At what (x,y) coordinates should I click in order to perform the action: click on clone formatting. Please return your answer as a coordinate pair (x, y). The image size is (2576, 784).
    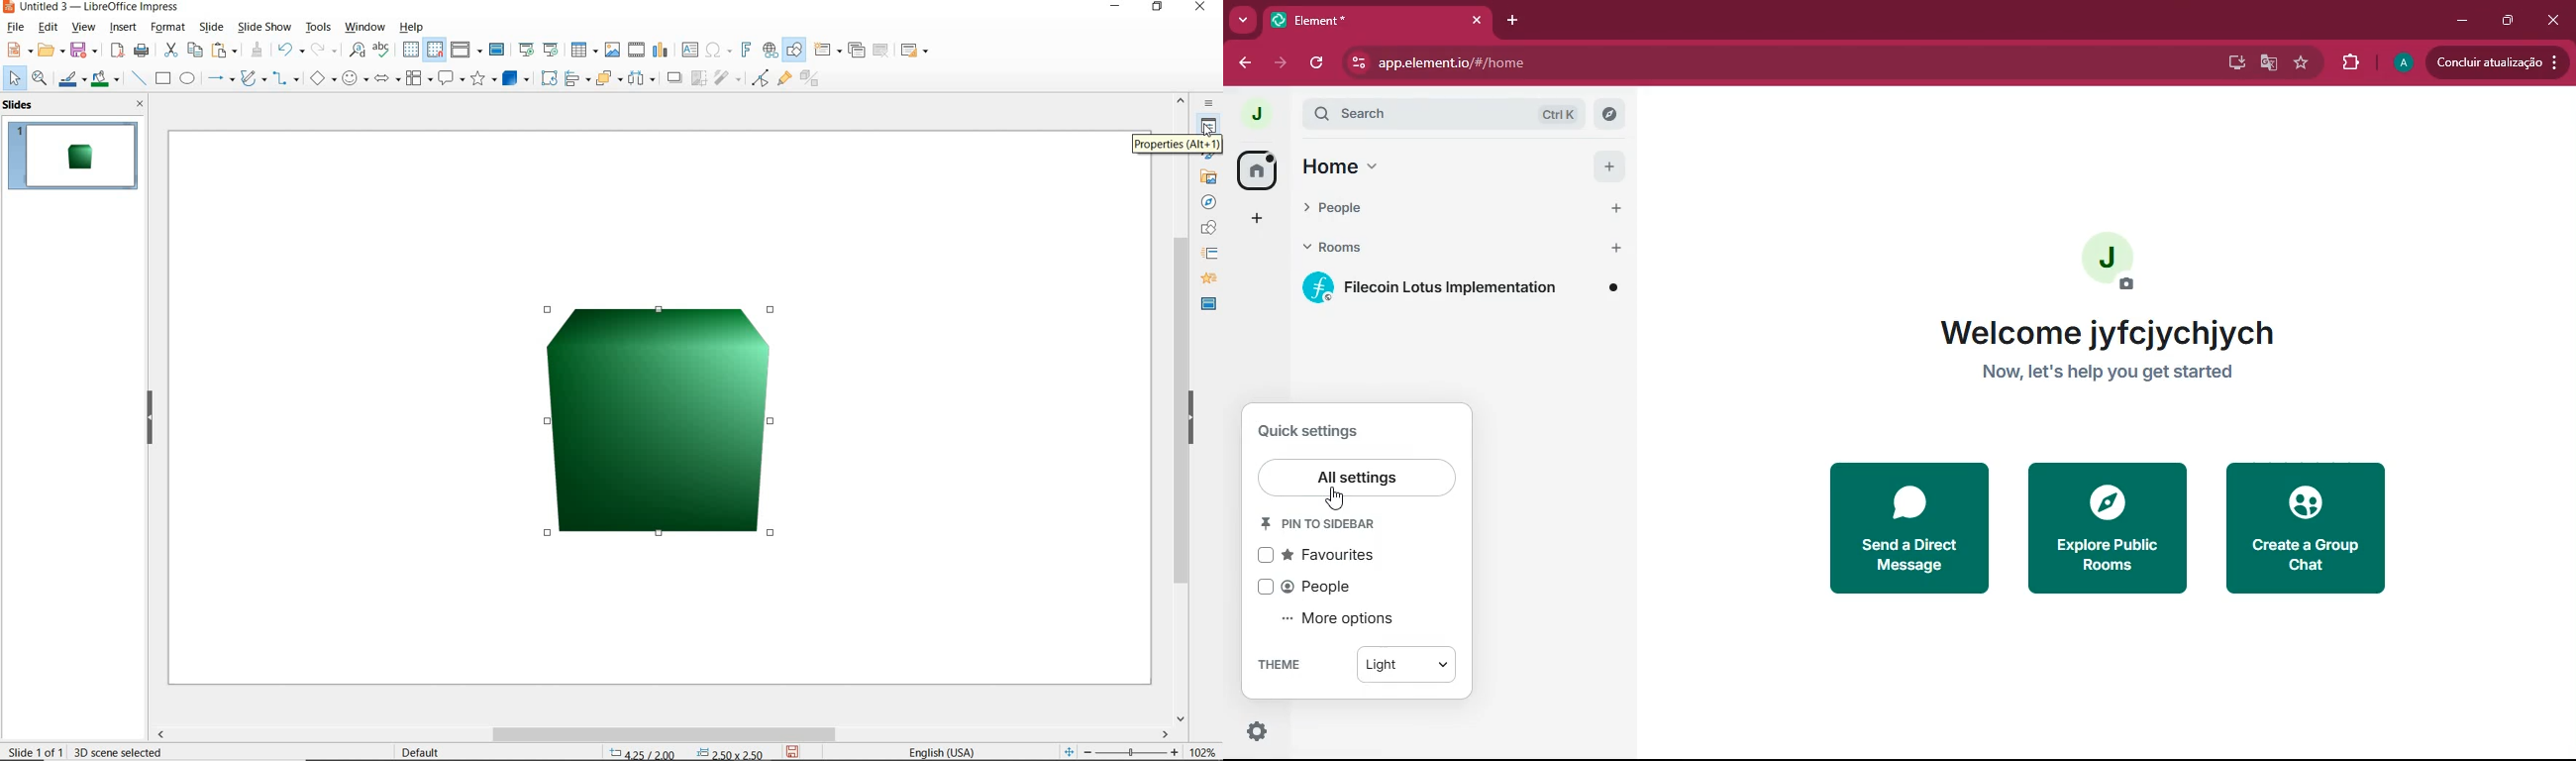
    Looking at the image, I should click on (257, 49).